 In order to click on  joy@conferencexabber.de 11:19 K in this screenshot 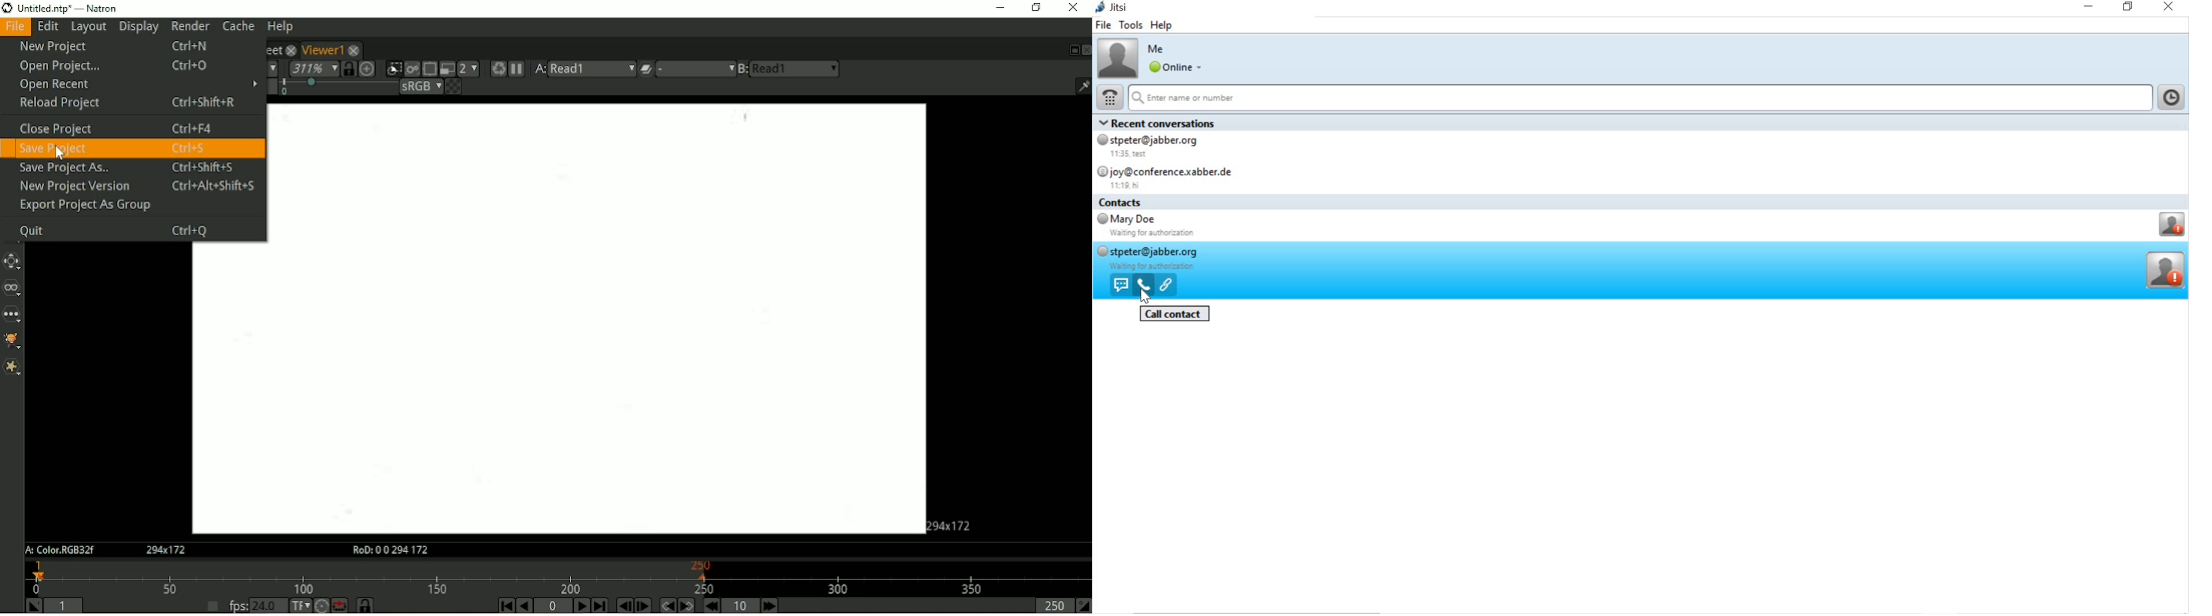, I will do `click(1175, 176)`.